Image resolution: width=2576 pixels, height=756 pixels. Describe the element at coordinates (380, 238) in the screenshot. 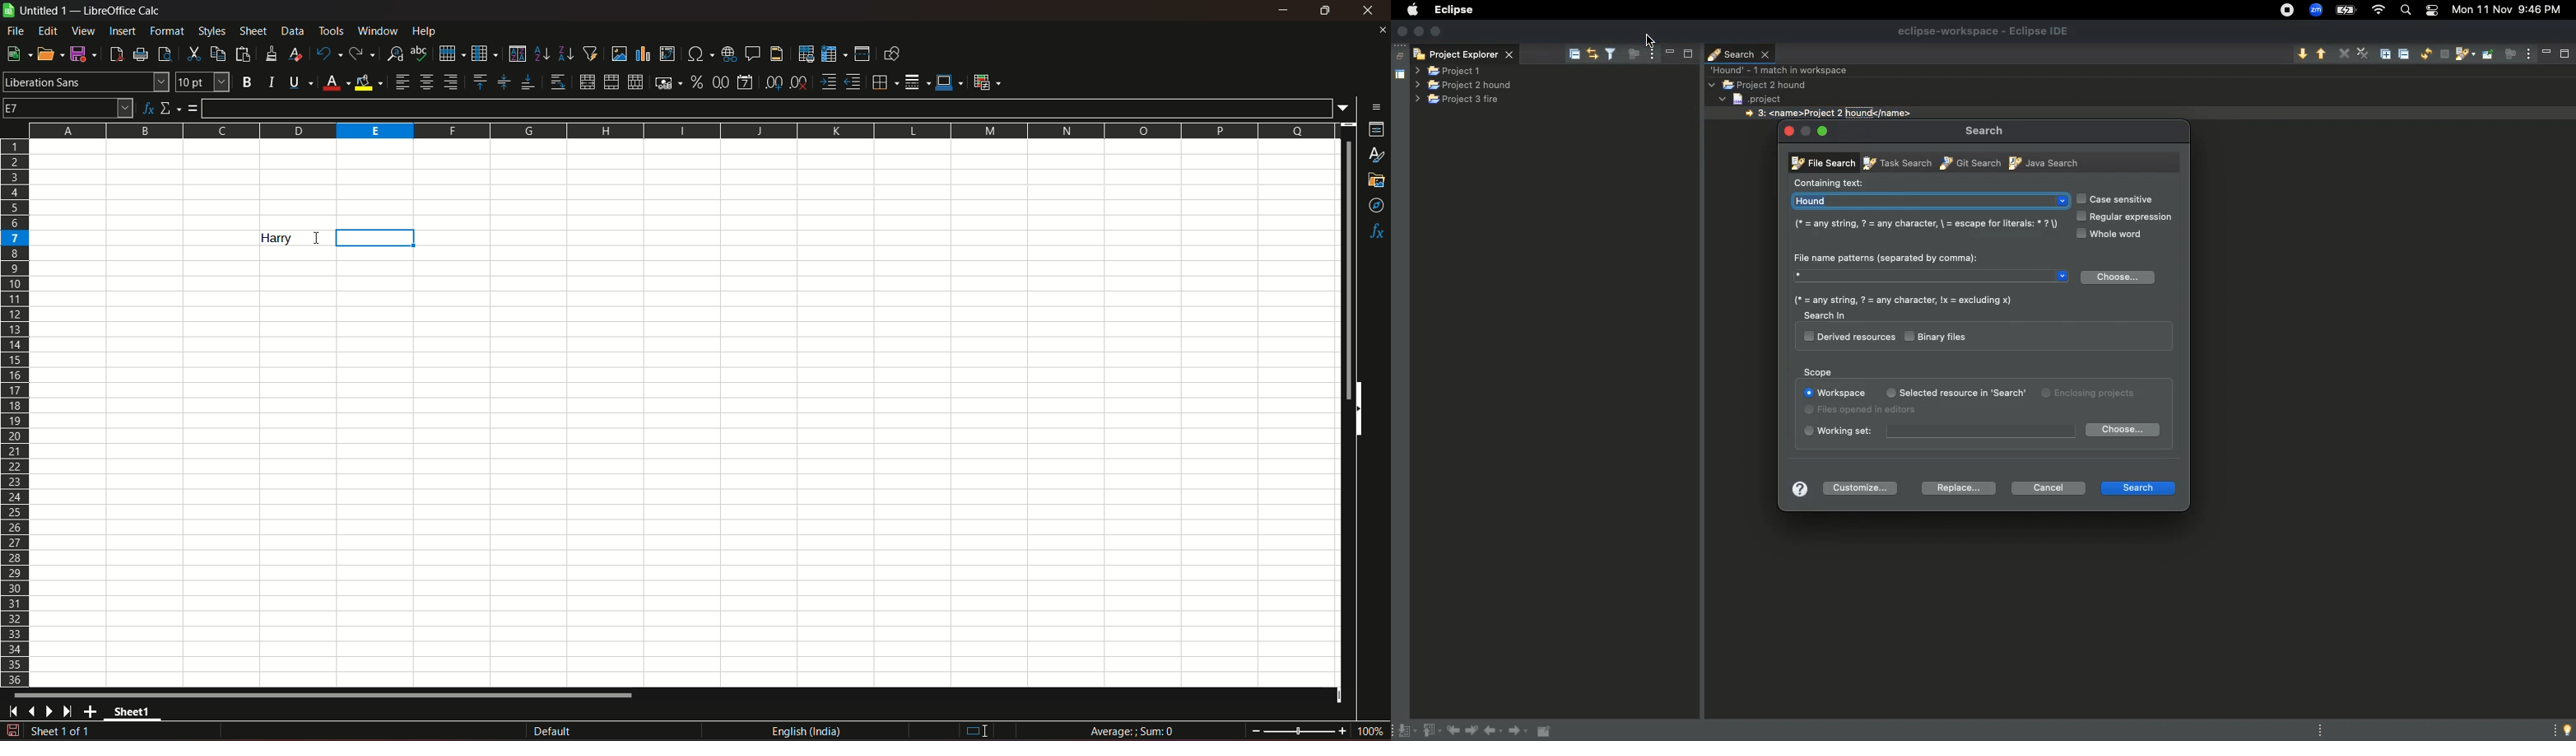

I see `selection` at that location.